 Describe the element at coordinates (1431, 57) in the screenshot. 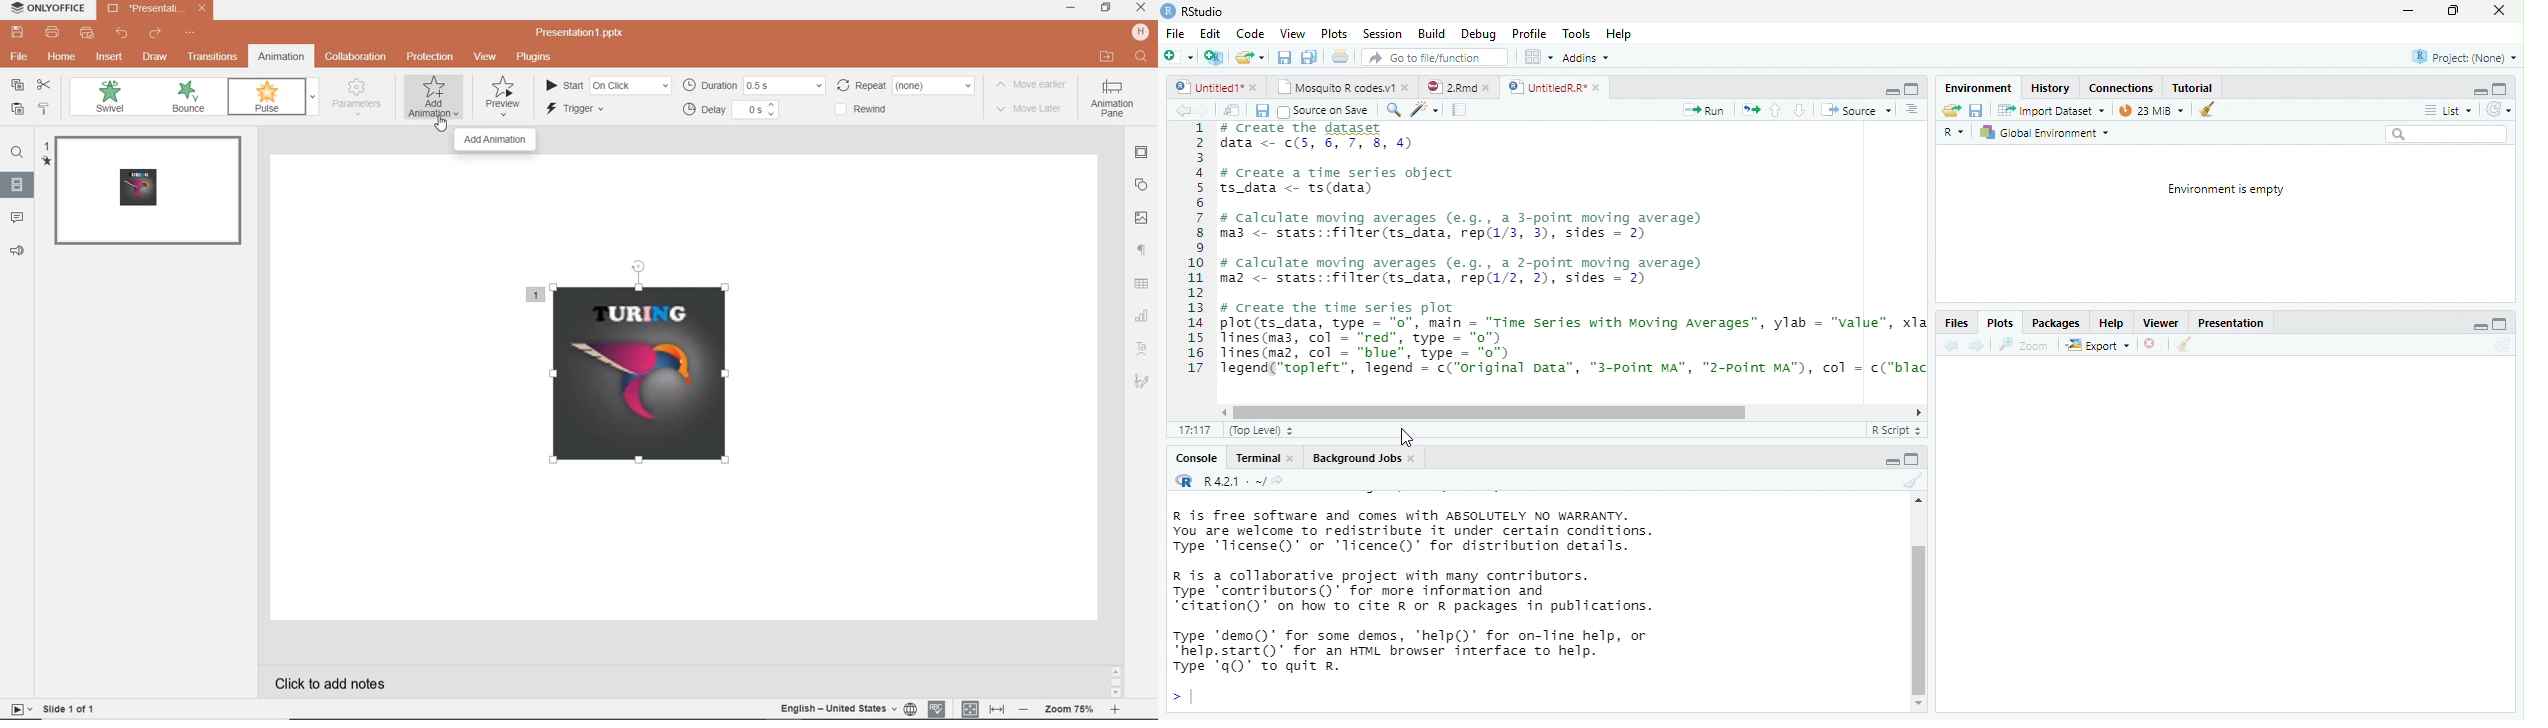

I see `Go to file/function` at that location.